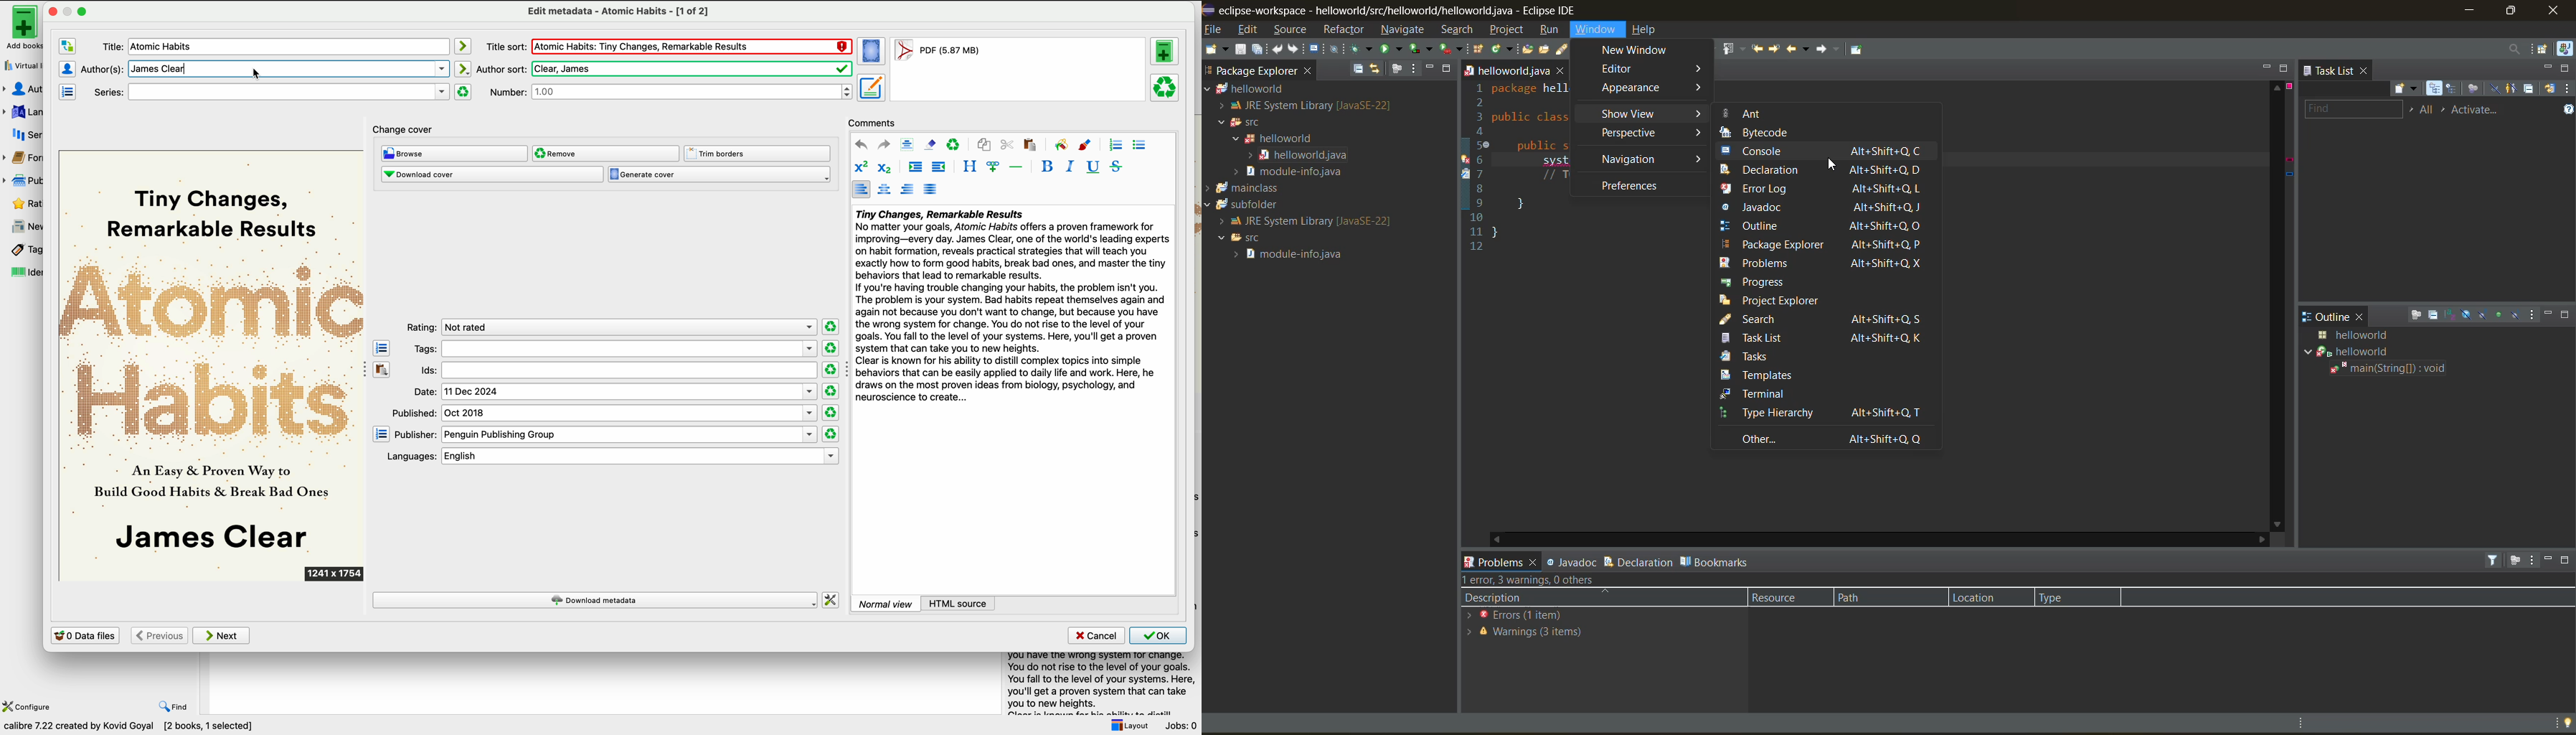 This screenshot has width=2576, height=756. What do you see at coordinates (886, 603) in the screenshot?
I see `normal view` at bounding box center [886, 603].